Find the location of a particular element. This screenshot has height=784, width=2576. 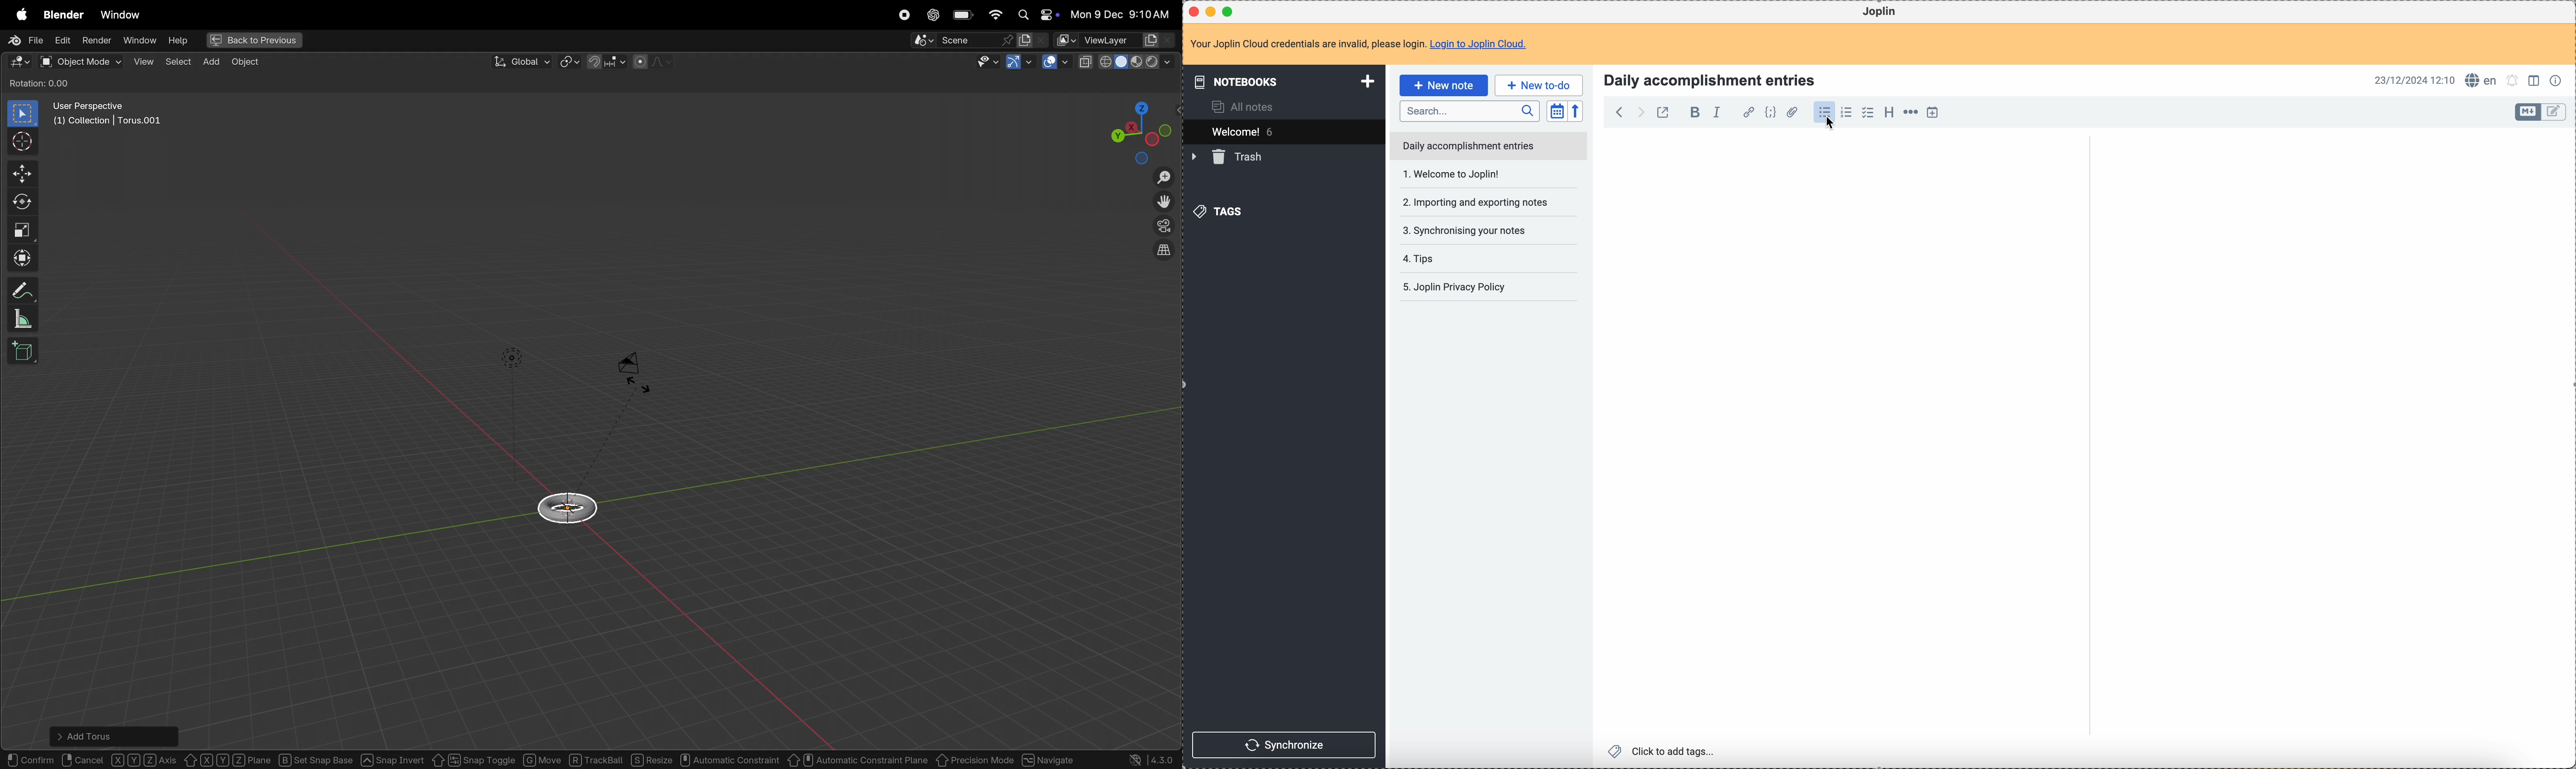

trash is located at coordinates (1229, 158).